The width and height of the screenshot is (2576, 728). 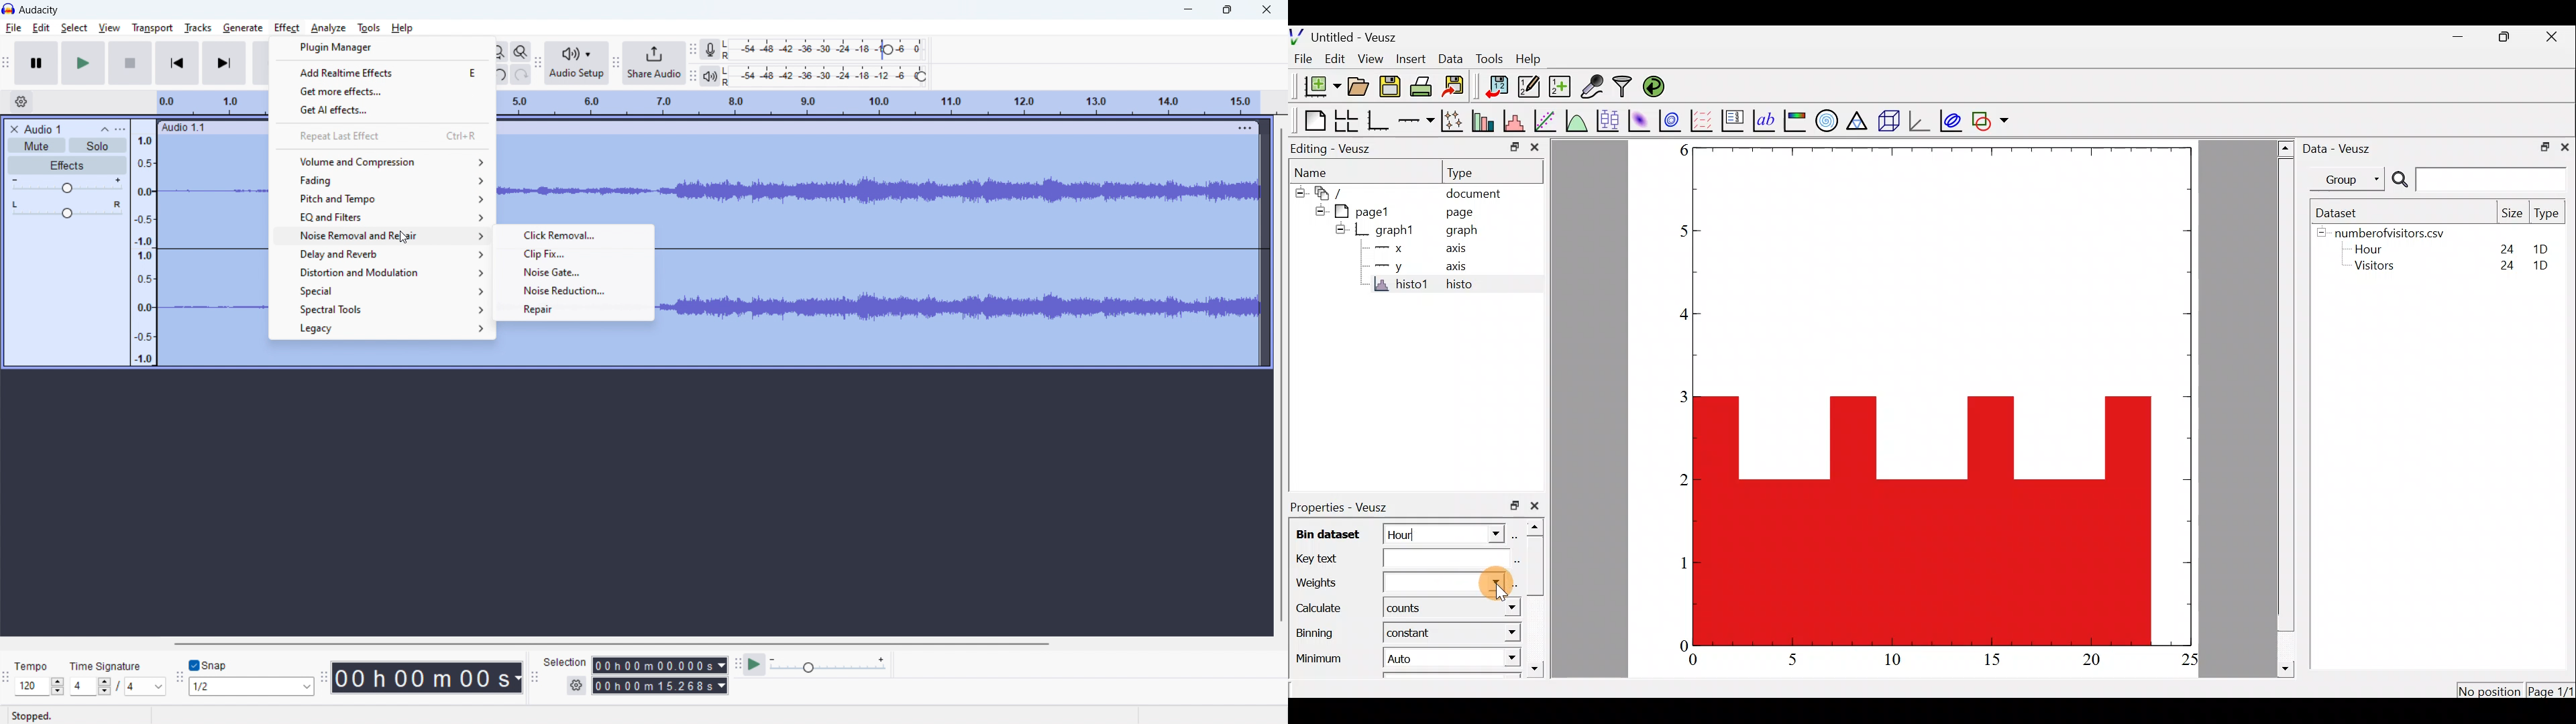 I want to click on reload linked datasets, so click(x=1659, y=87).